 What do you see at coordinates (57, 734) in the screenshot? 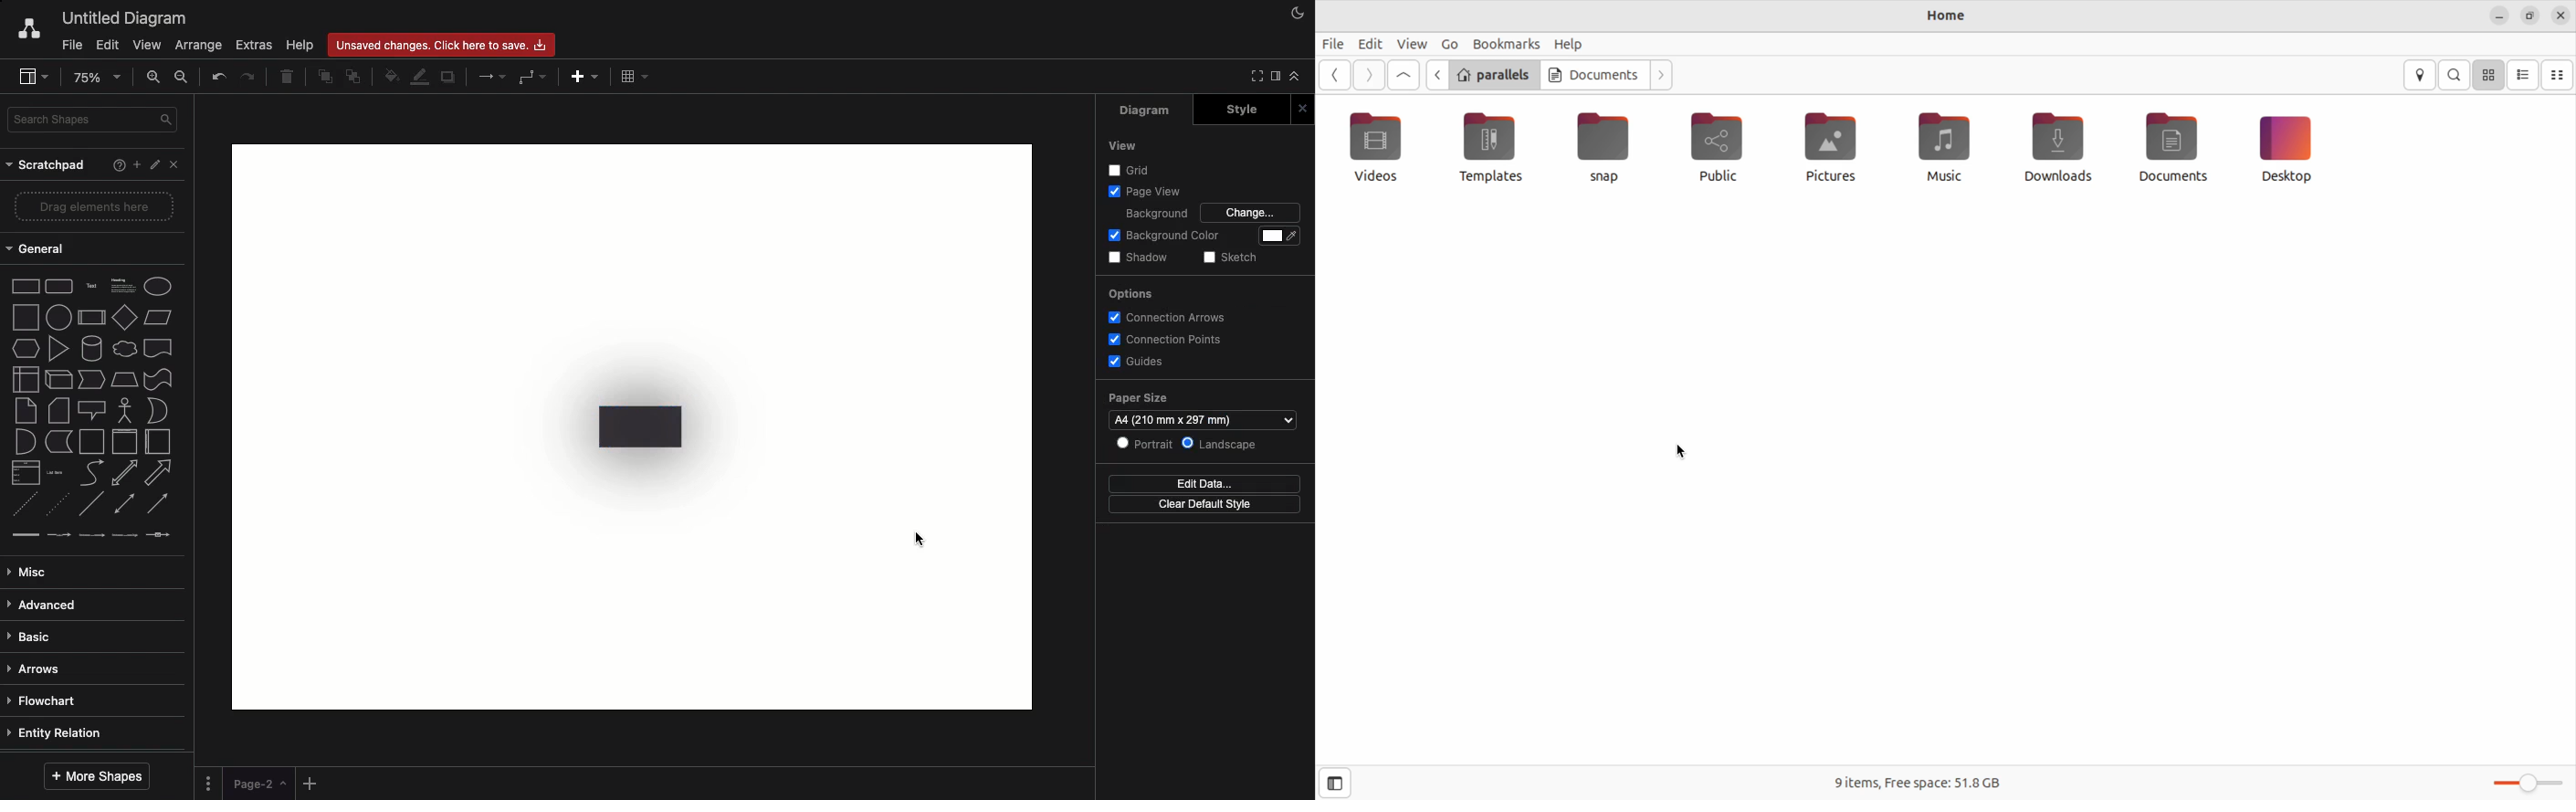
I see `Entity relation` at bounding box center [57, 734].